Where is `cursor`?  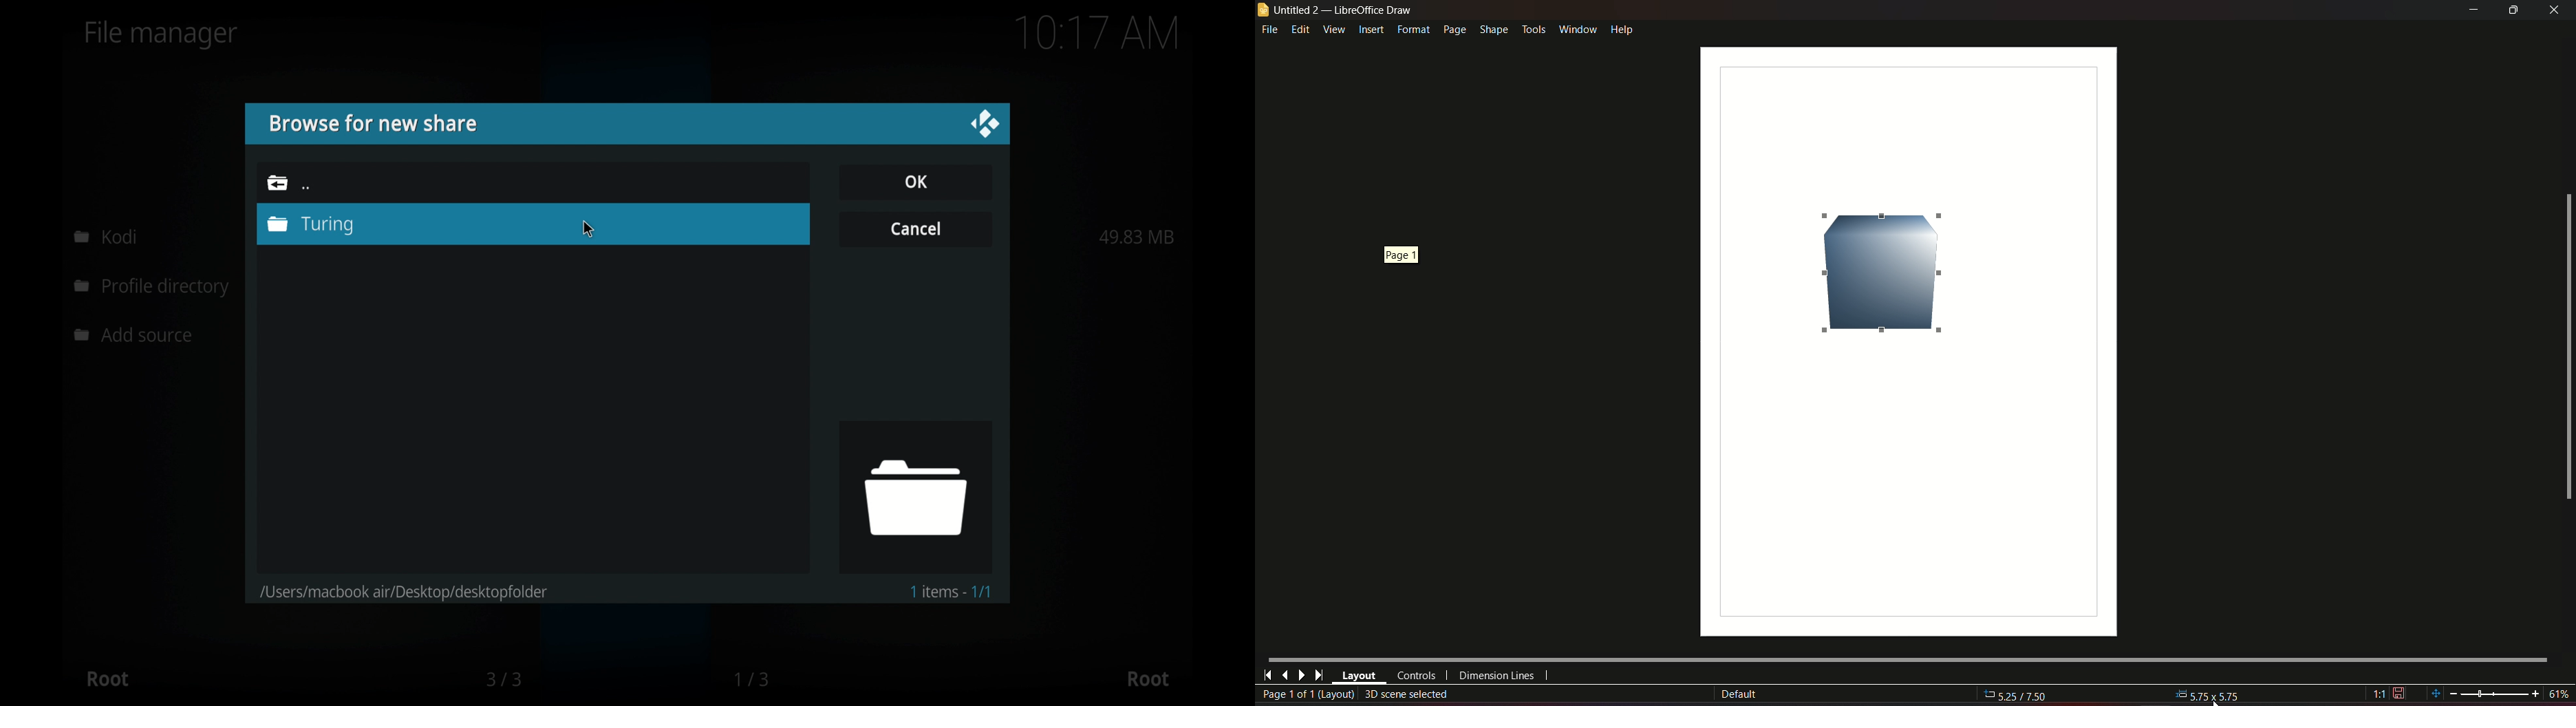 cursor is located at coordinates (589, 229).